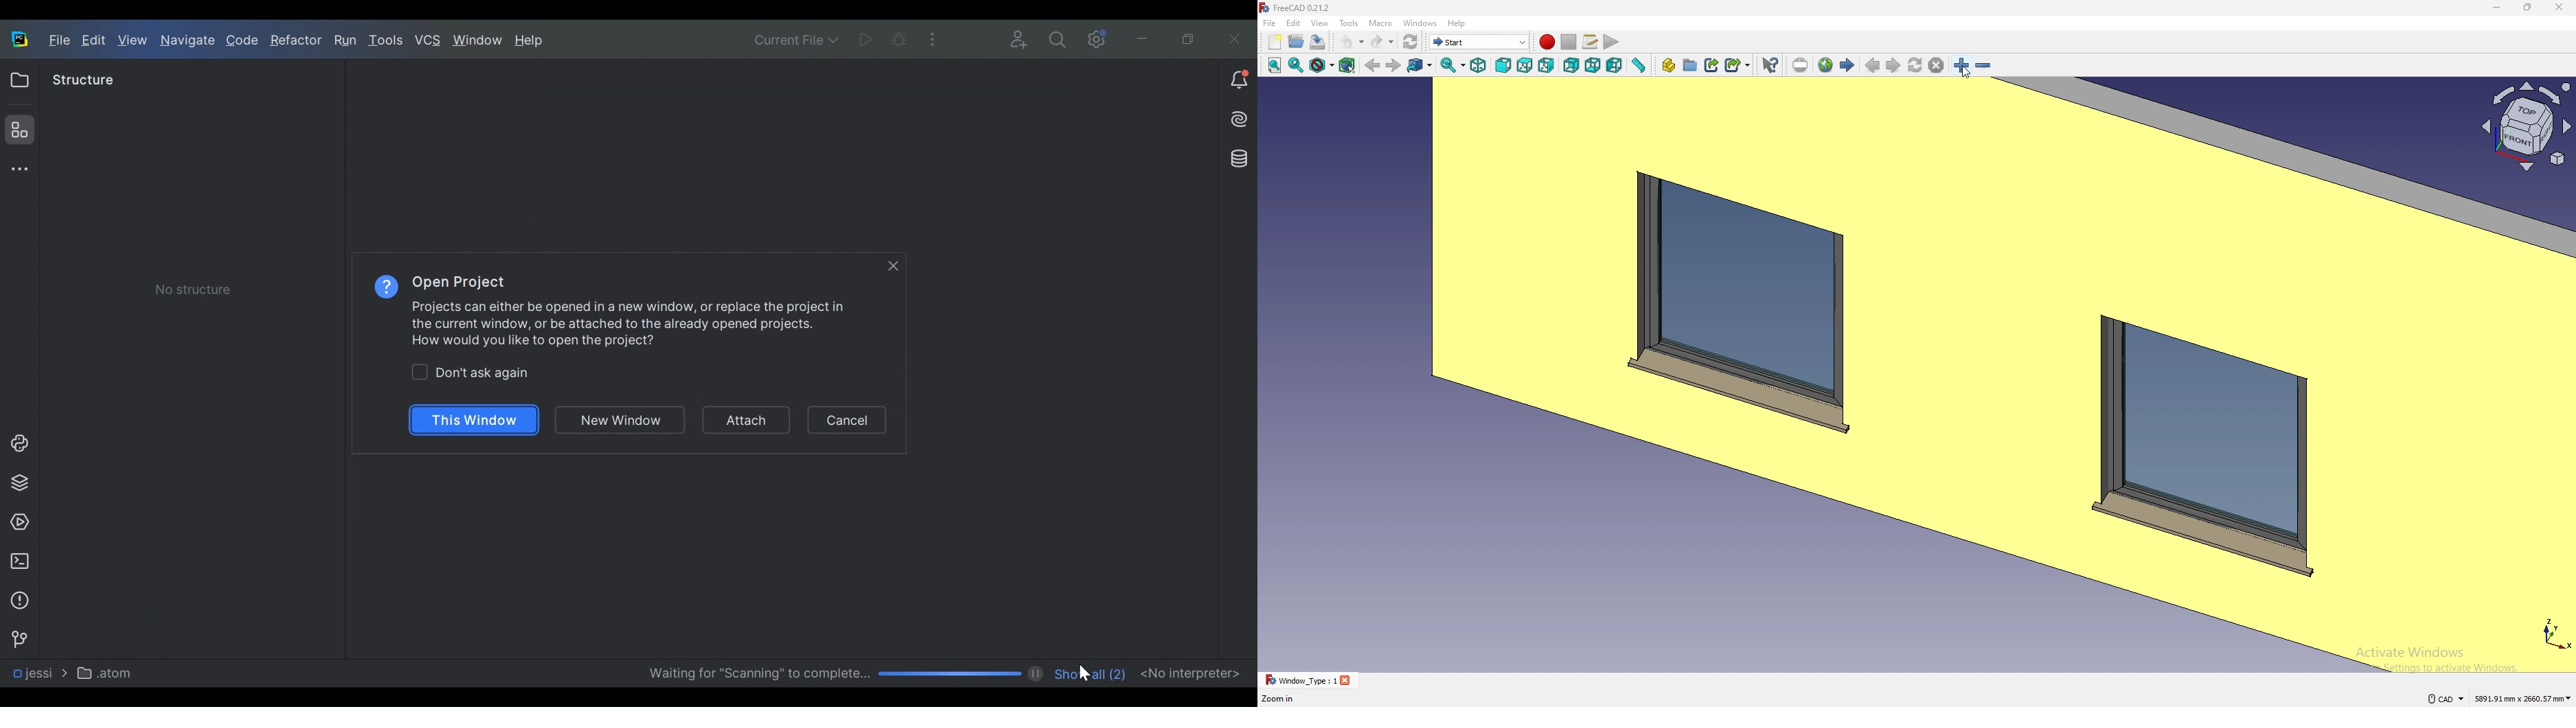 Image resolution: width=2576 pixels, height=728 pixels. Describe the element at coordinates (477, 41) in the screenshot. I see `Window` at that location.